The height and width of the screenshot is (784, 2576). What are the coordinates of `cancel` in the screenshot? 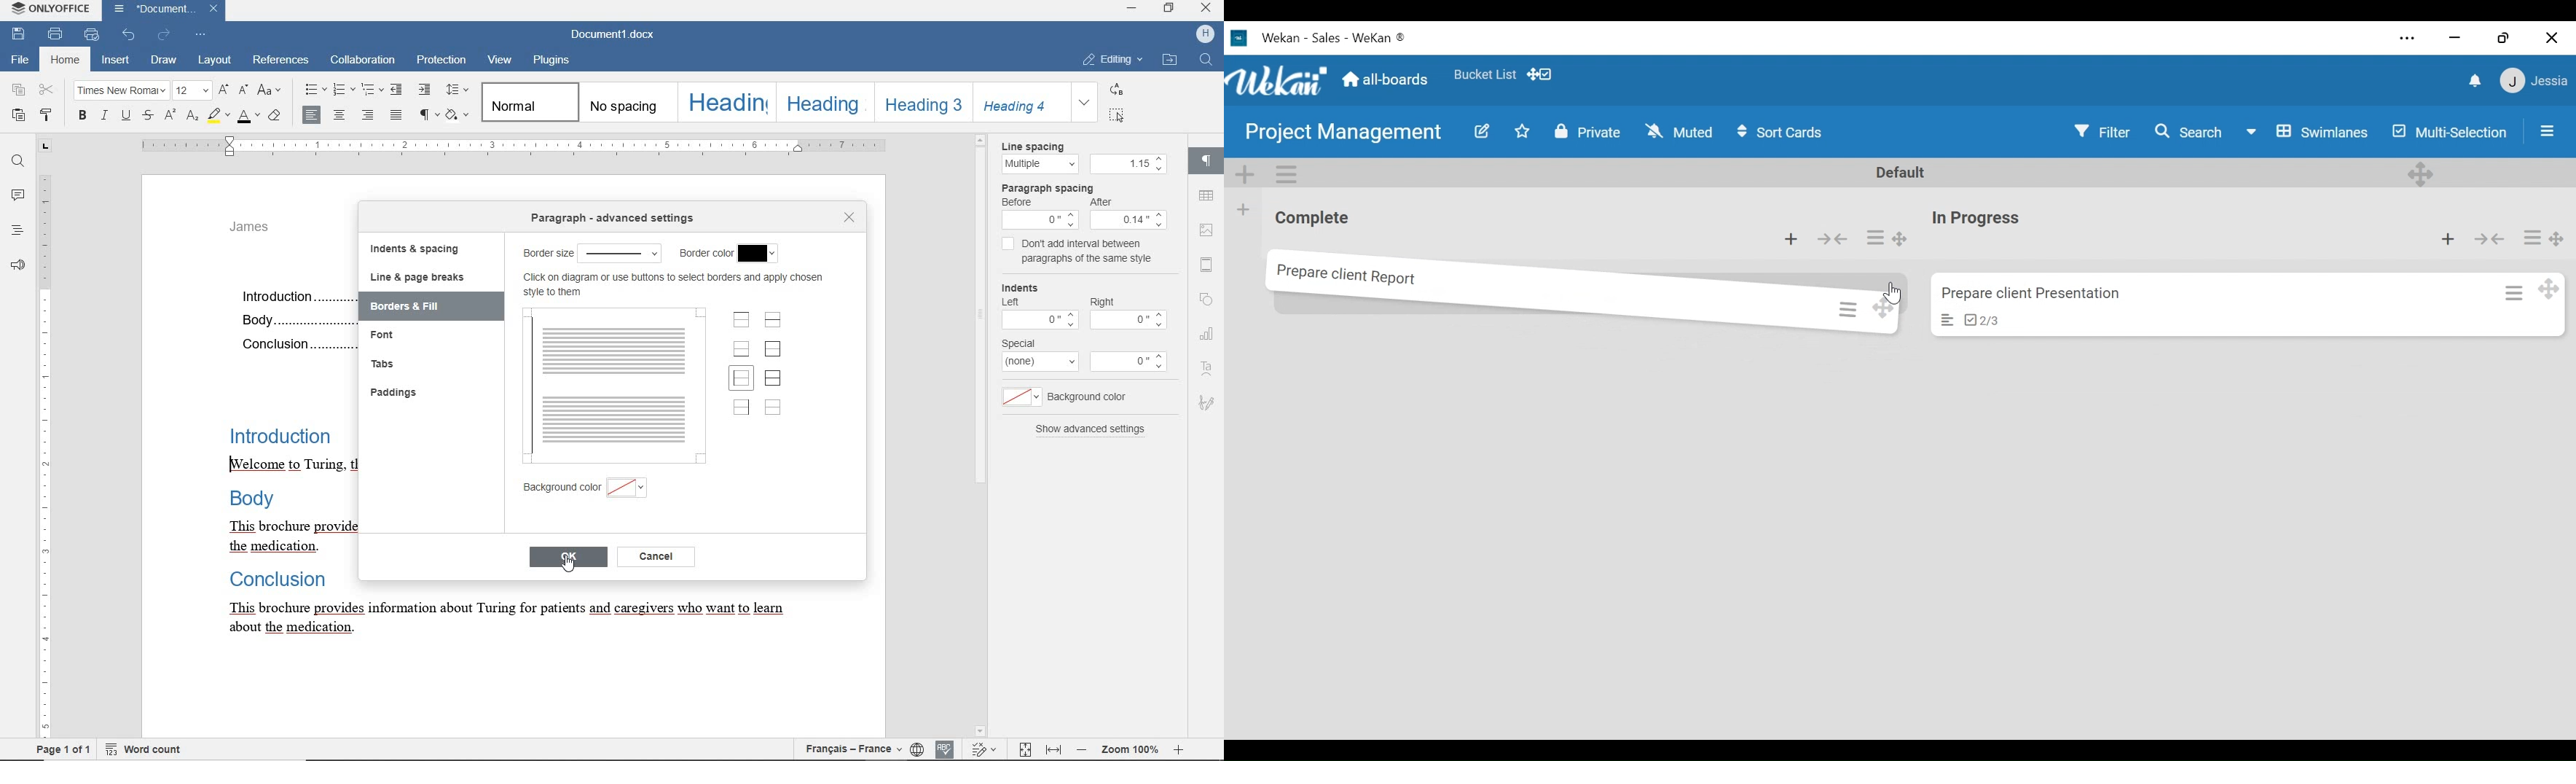 It's located at (656, 557).